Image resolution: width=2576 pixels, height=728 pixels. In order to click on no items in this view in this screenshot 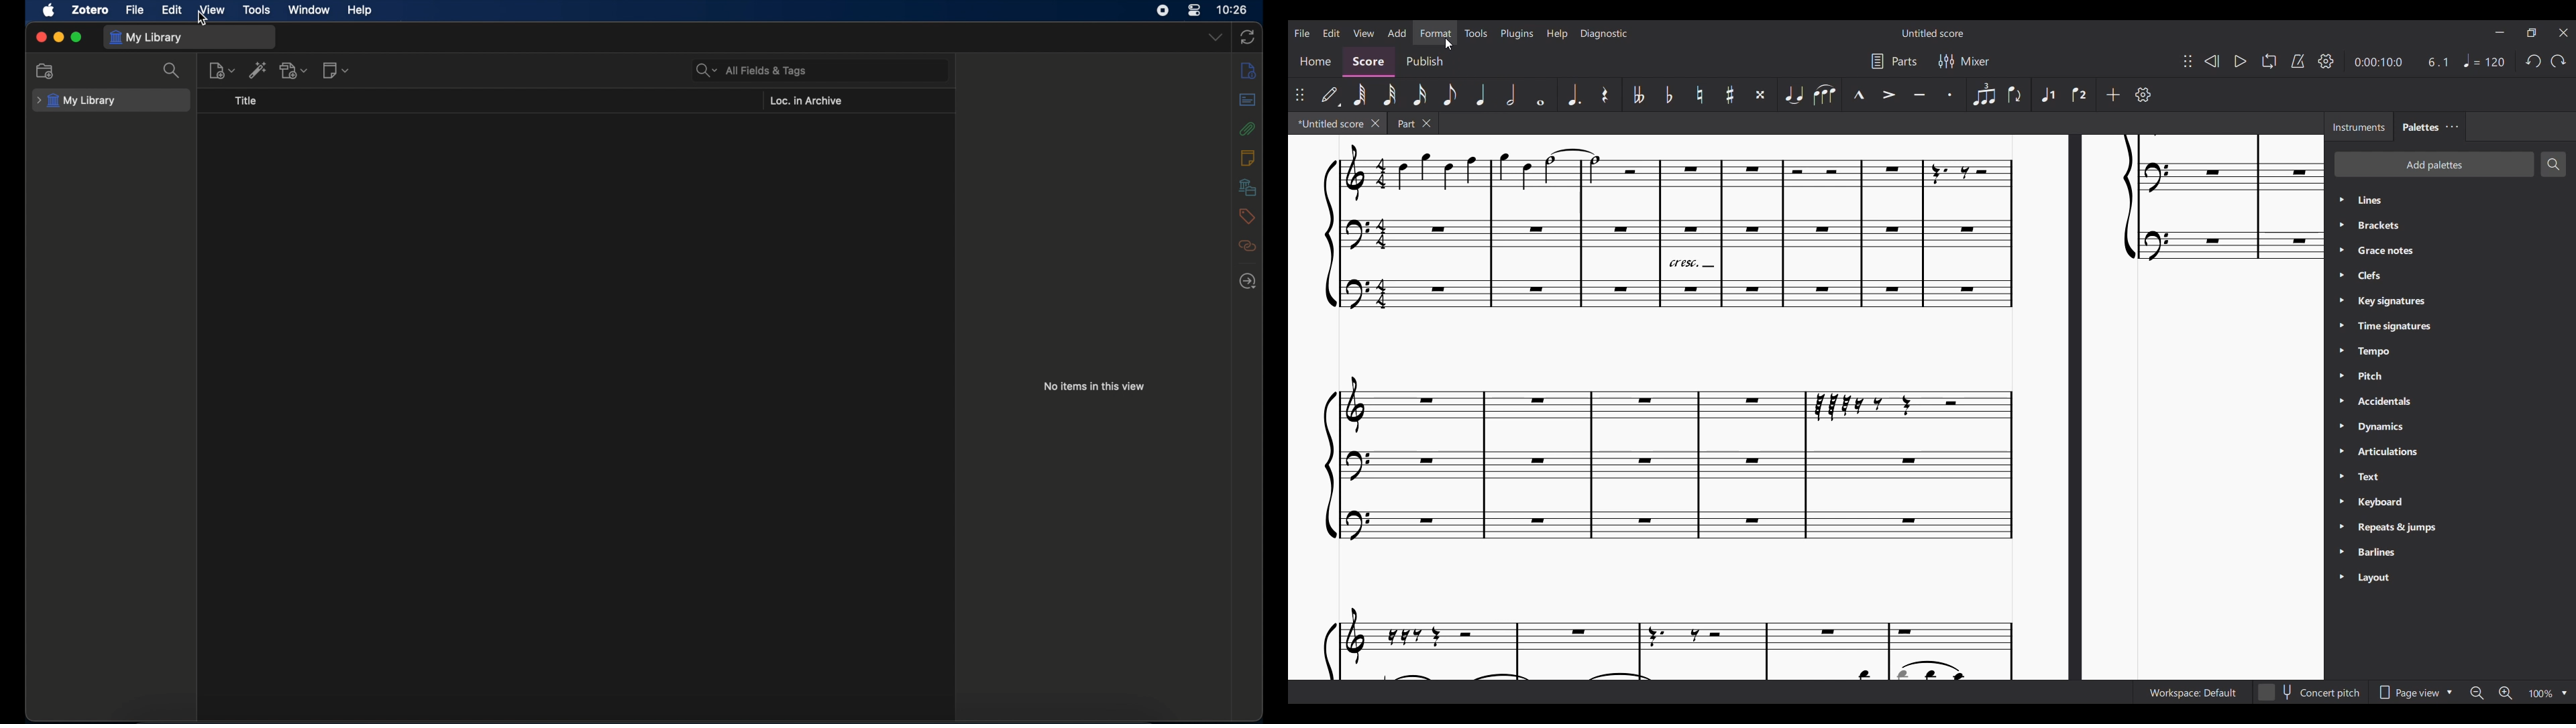, I will do `click(1095, 386)`.